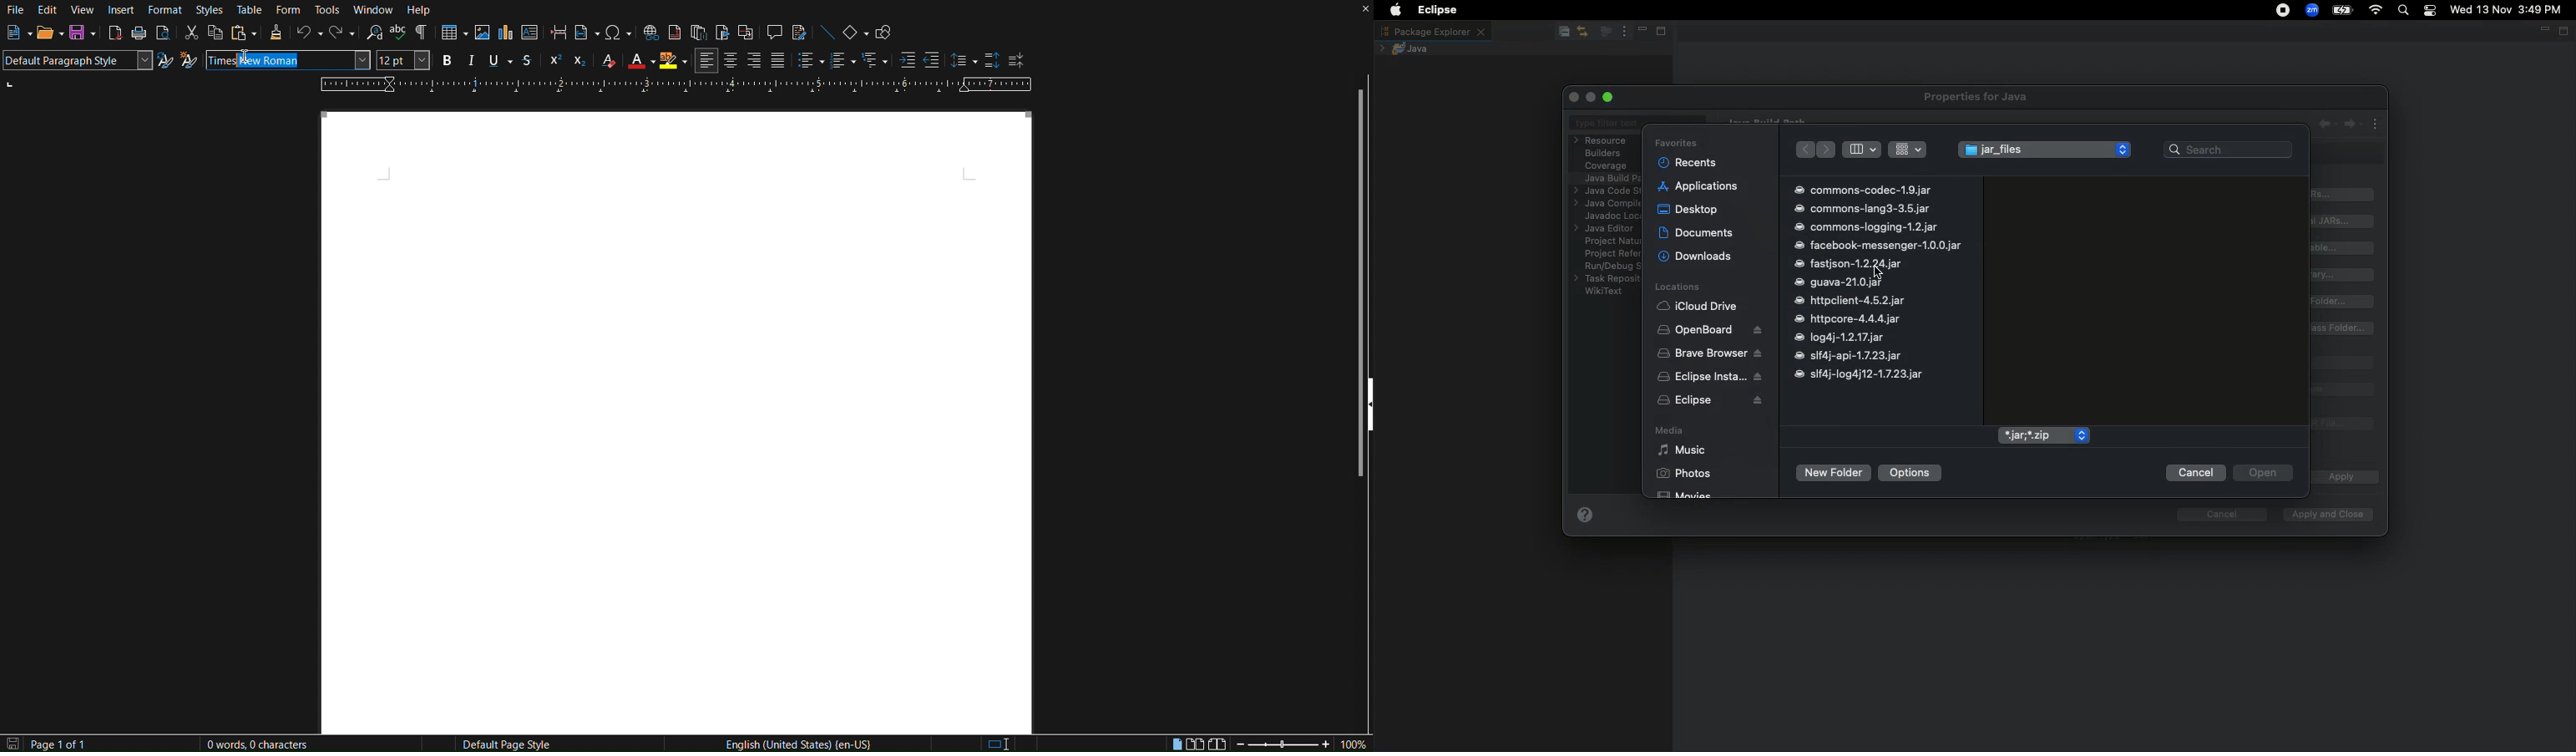 This screenshot has height=756, width=2576. Describe the element at coordinates (530, 32) in the screenshot. I see `Insert textbox` at that location.